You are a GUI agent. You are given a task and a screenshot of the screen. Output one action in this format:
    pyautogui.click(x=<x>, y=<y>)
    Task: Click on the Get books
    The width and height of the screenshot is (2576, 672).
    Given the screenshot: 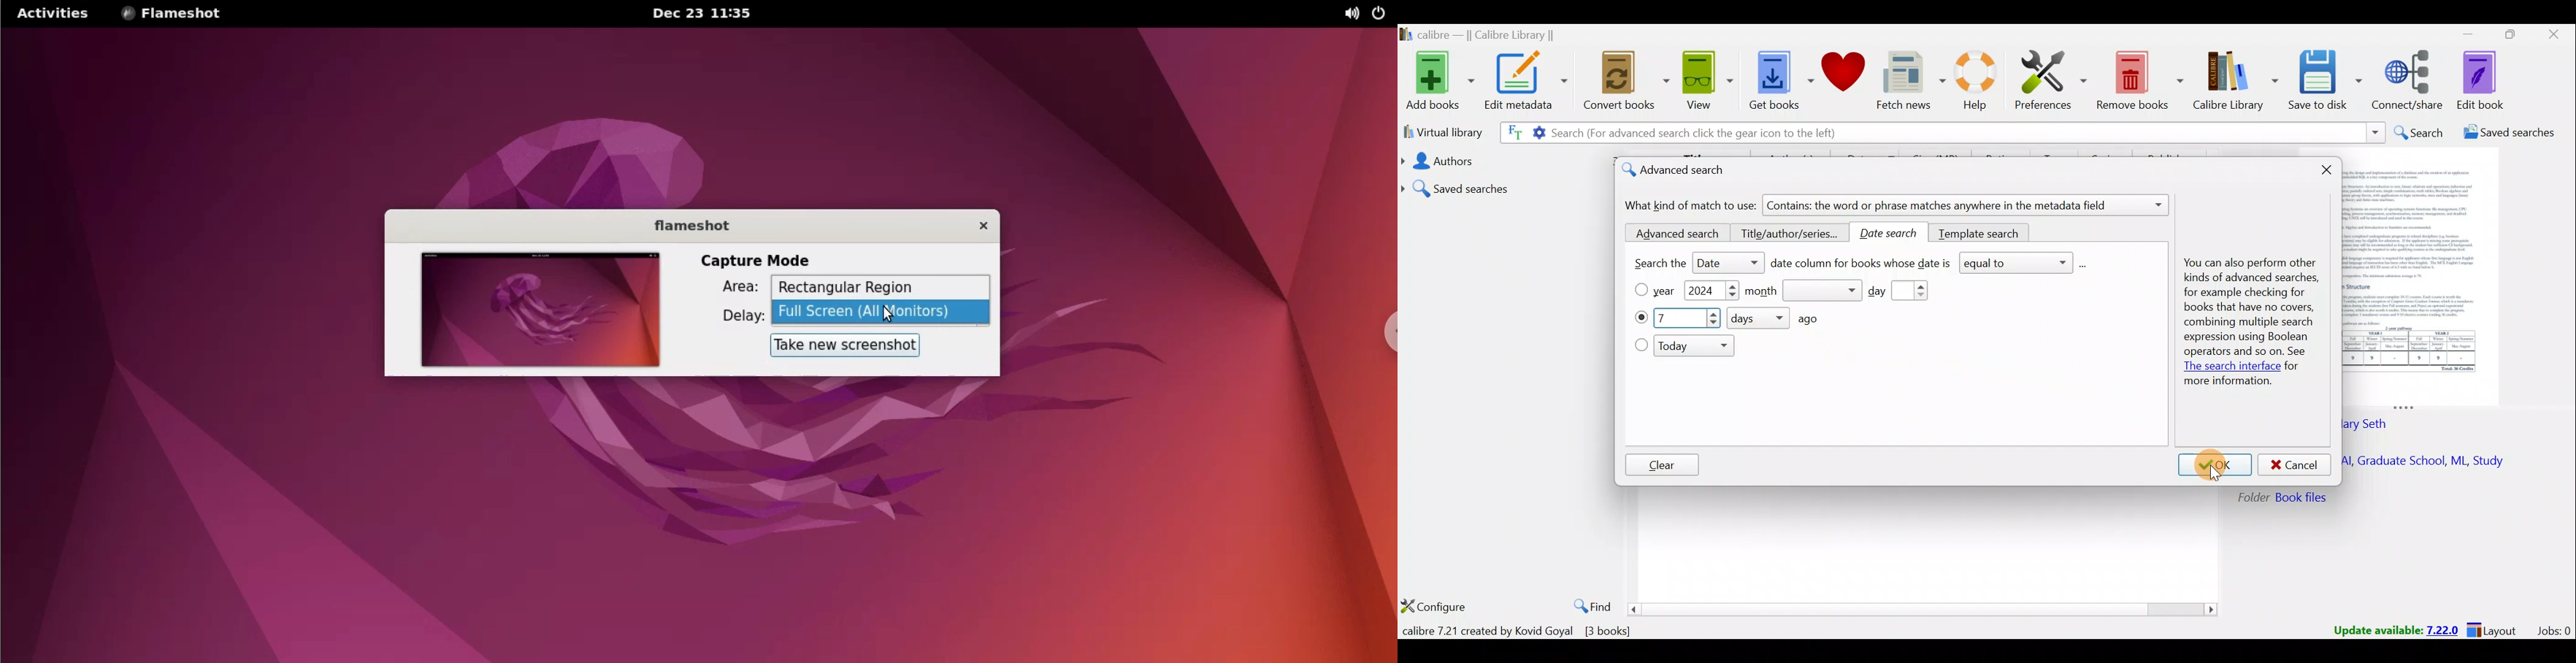 What is the action you would take?
    pyautogui.click(x=1776, y=79)
    